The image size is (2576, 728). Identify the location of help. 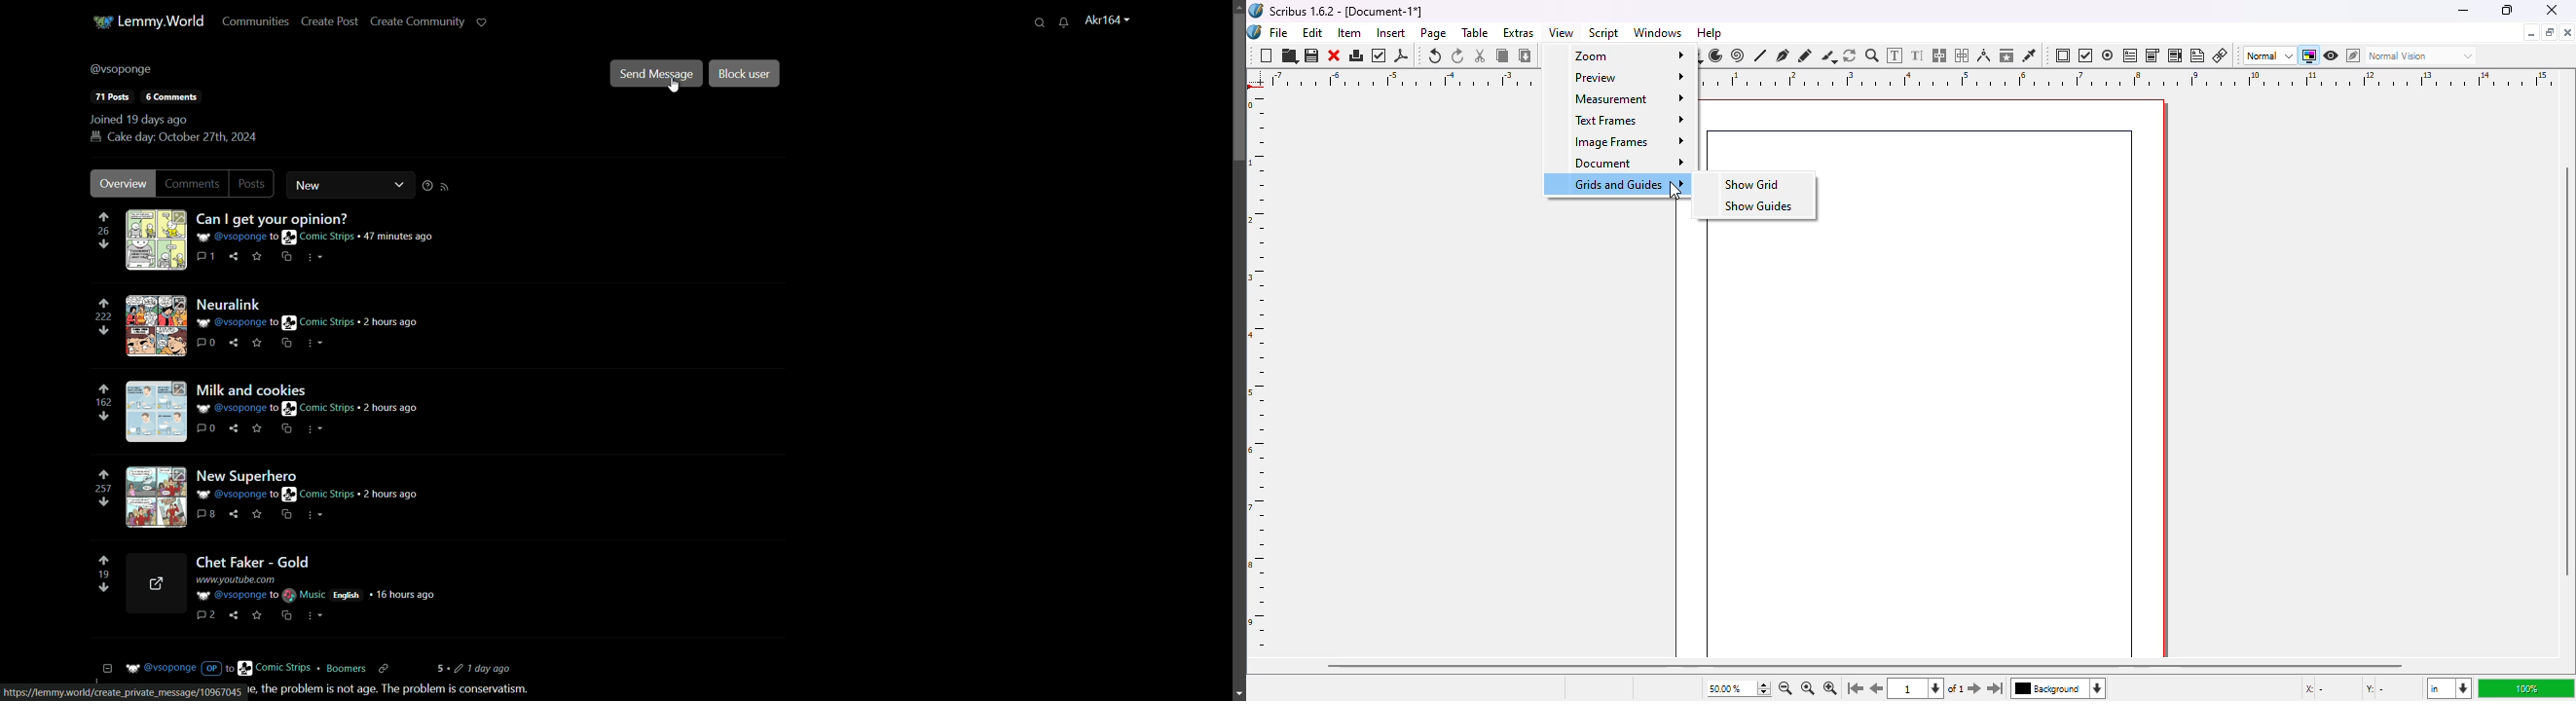
(1710, 33).